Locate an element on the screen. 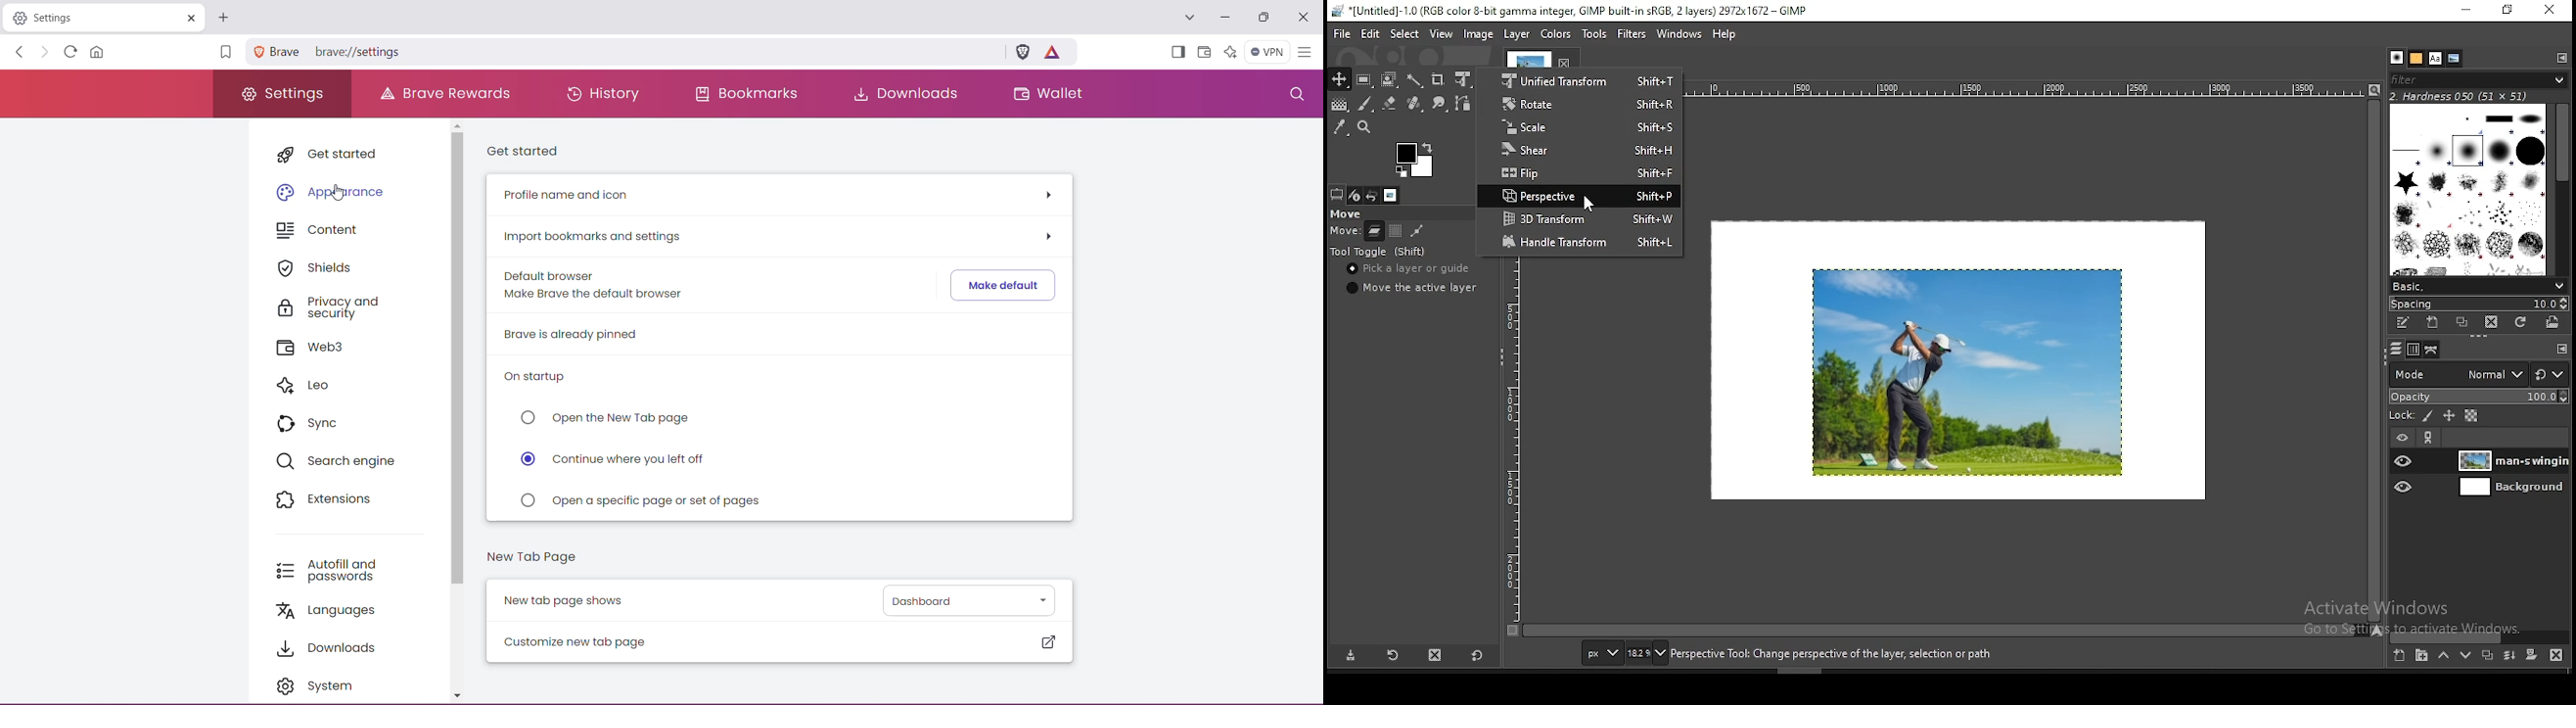  spacing is located at coordinates (2477, 303).